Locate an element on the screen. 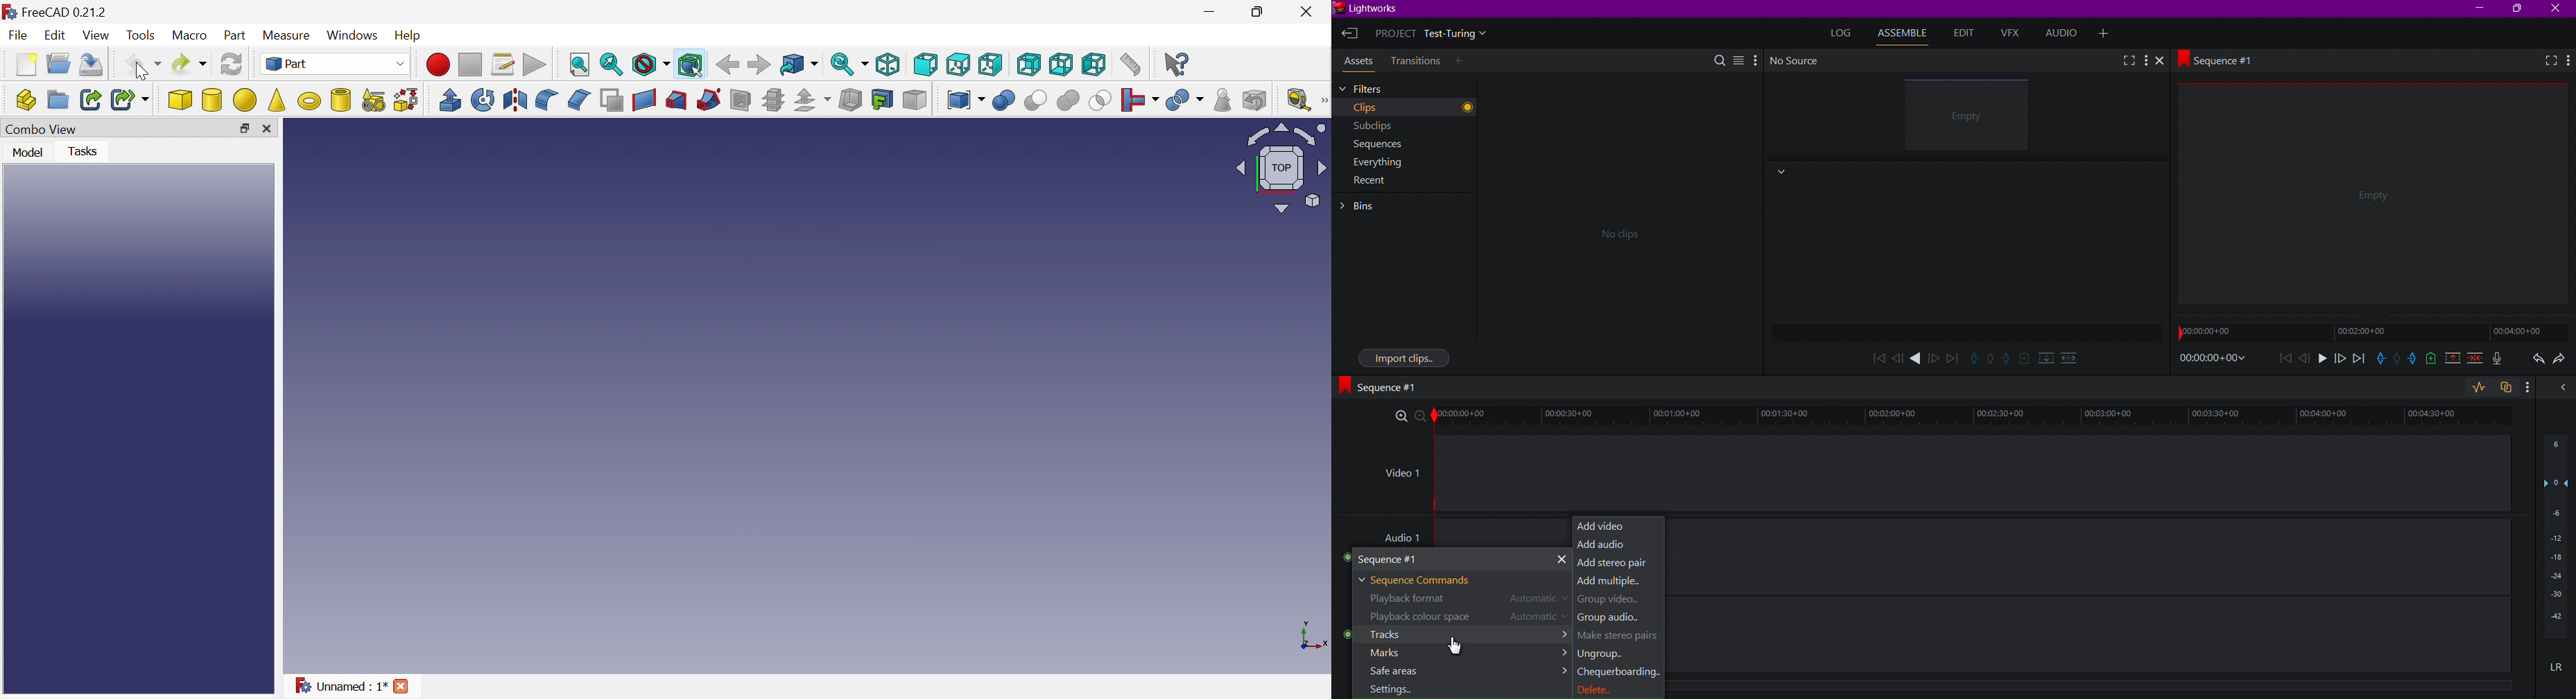 The width and height of the screenshot is (2576, 700). Cross-sections is located at coordinates (772, 101).